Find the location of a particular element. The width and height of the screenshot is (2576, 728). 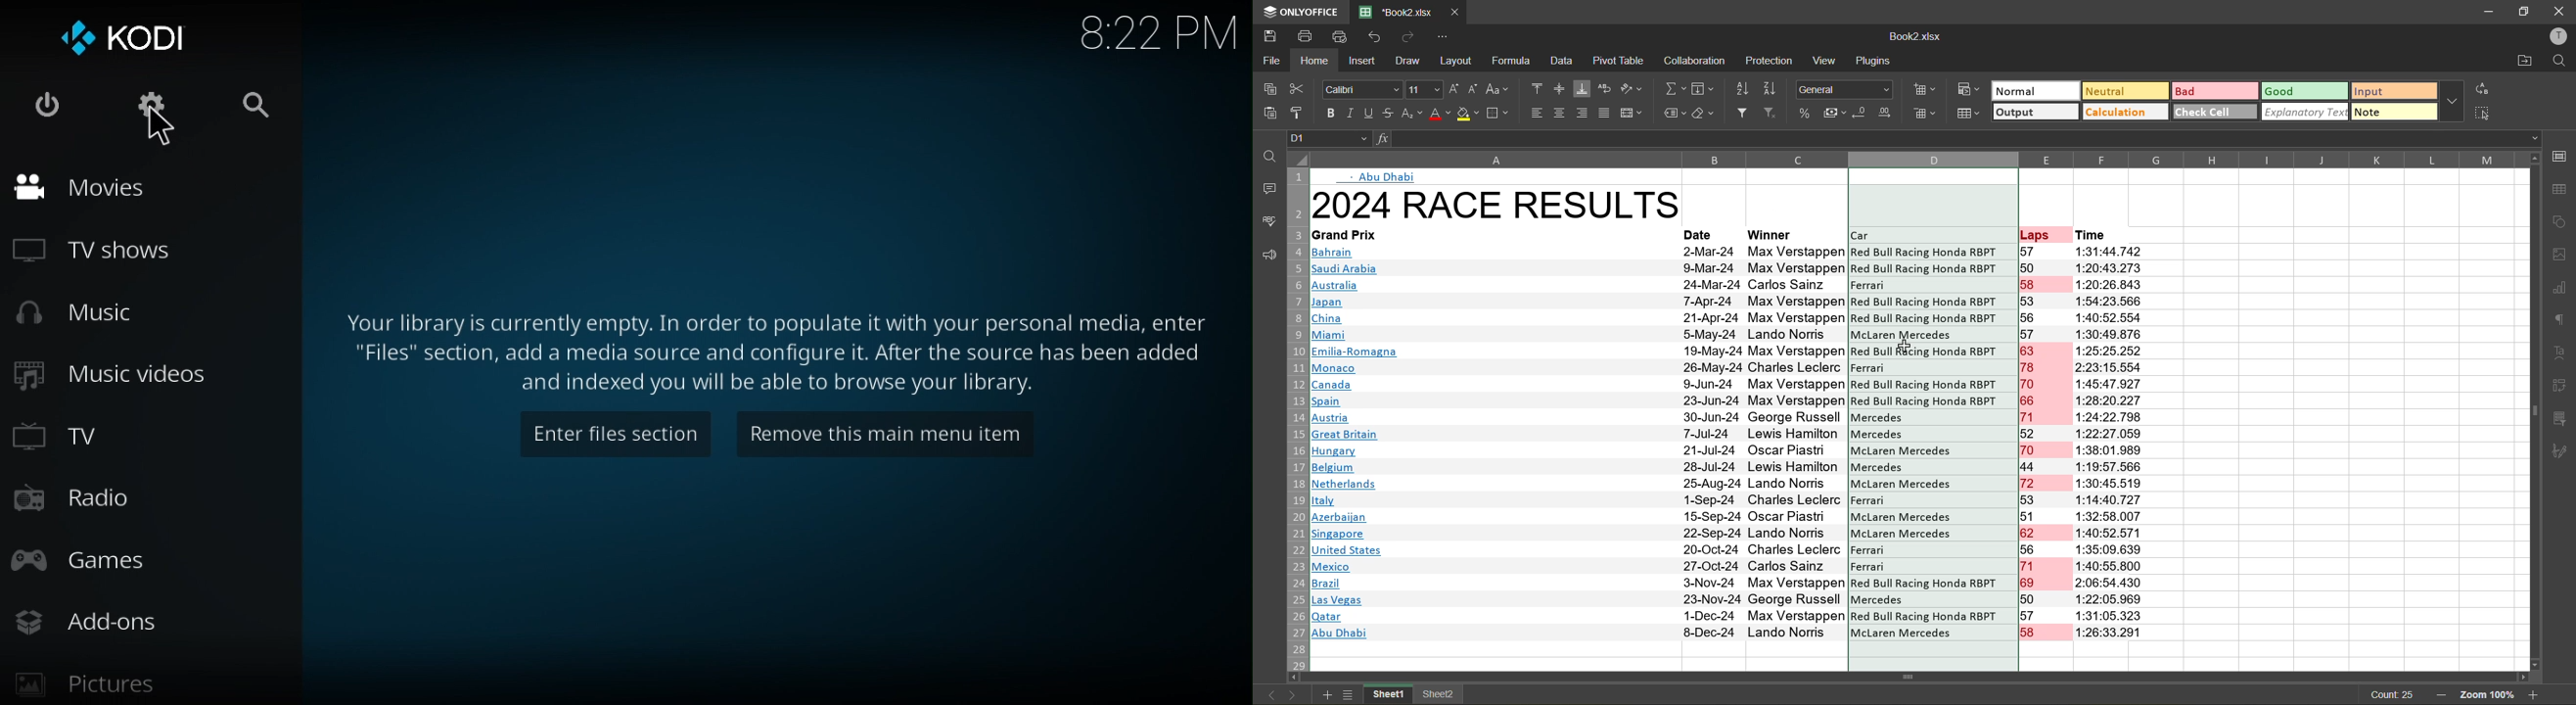

enter this section is located at coordinates (611, 438).